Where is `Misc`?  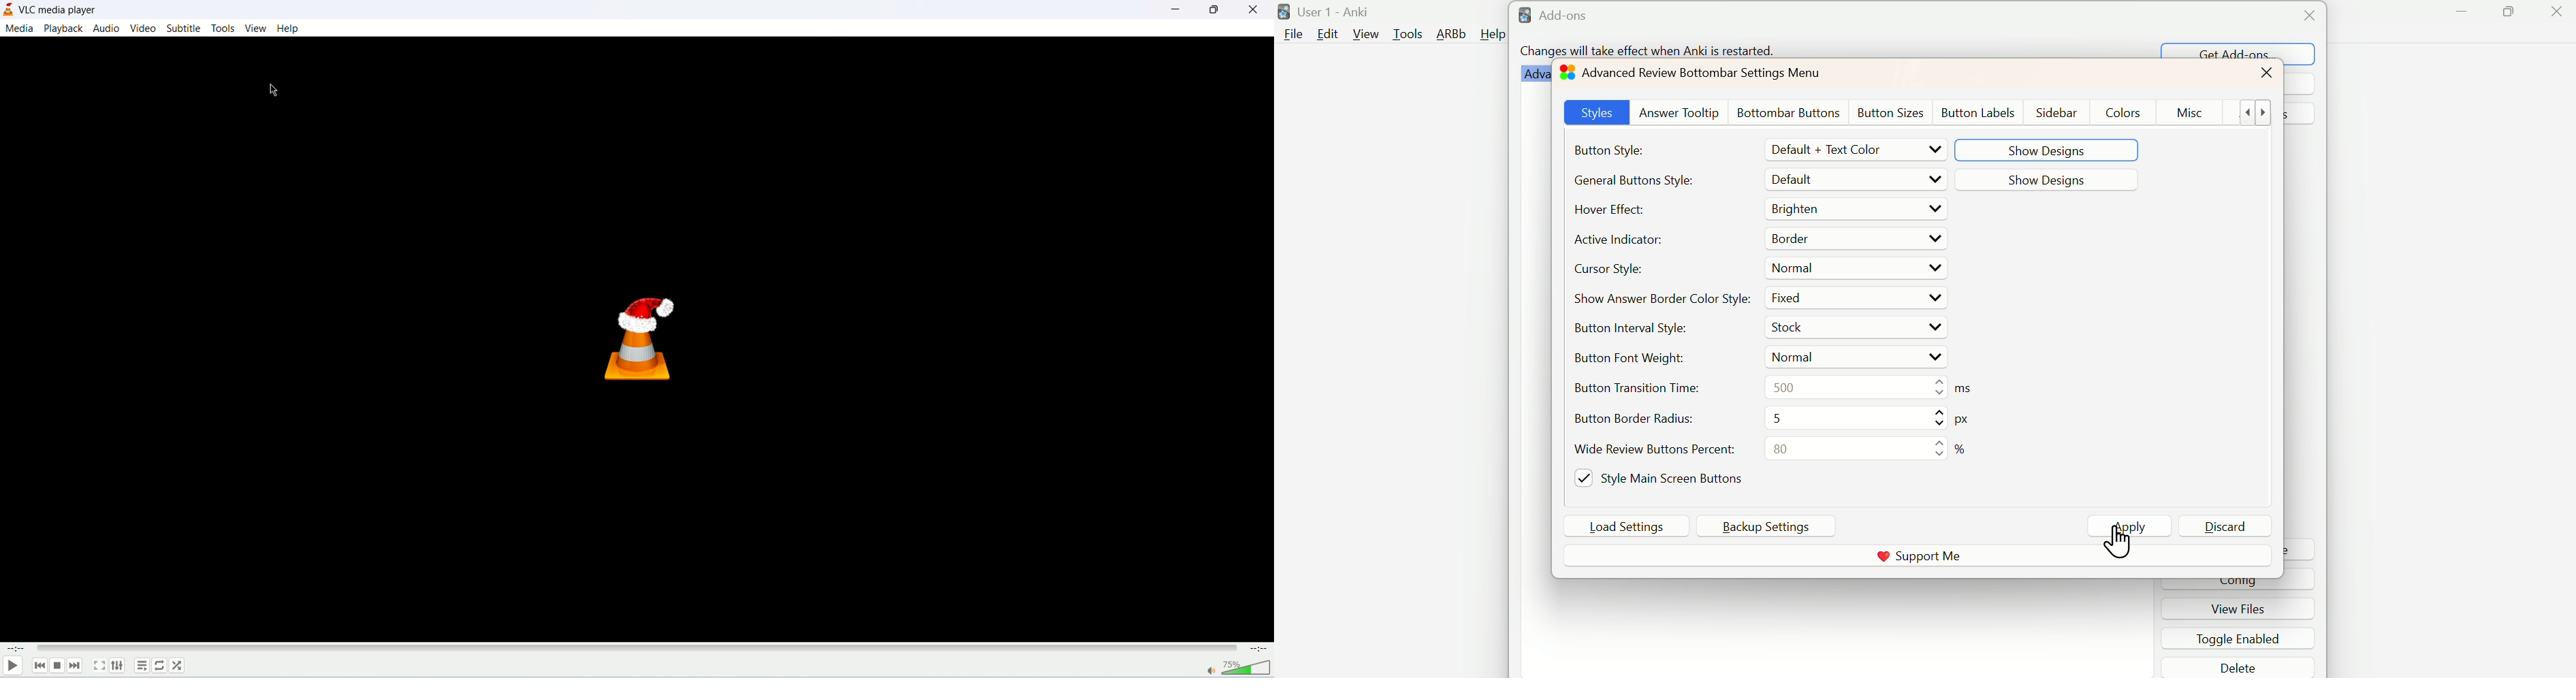
Misc is located at coordinates (2190, 114).